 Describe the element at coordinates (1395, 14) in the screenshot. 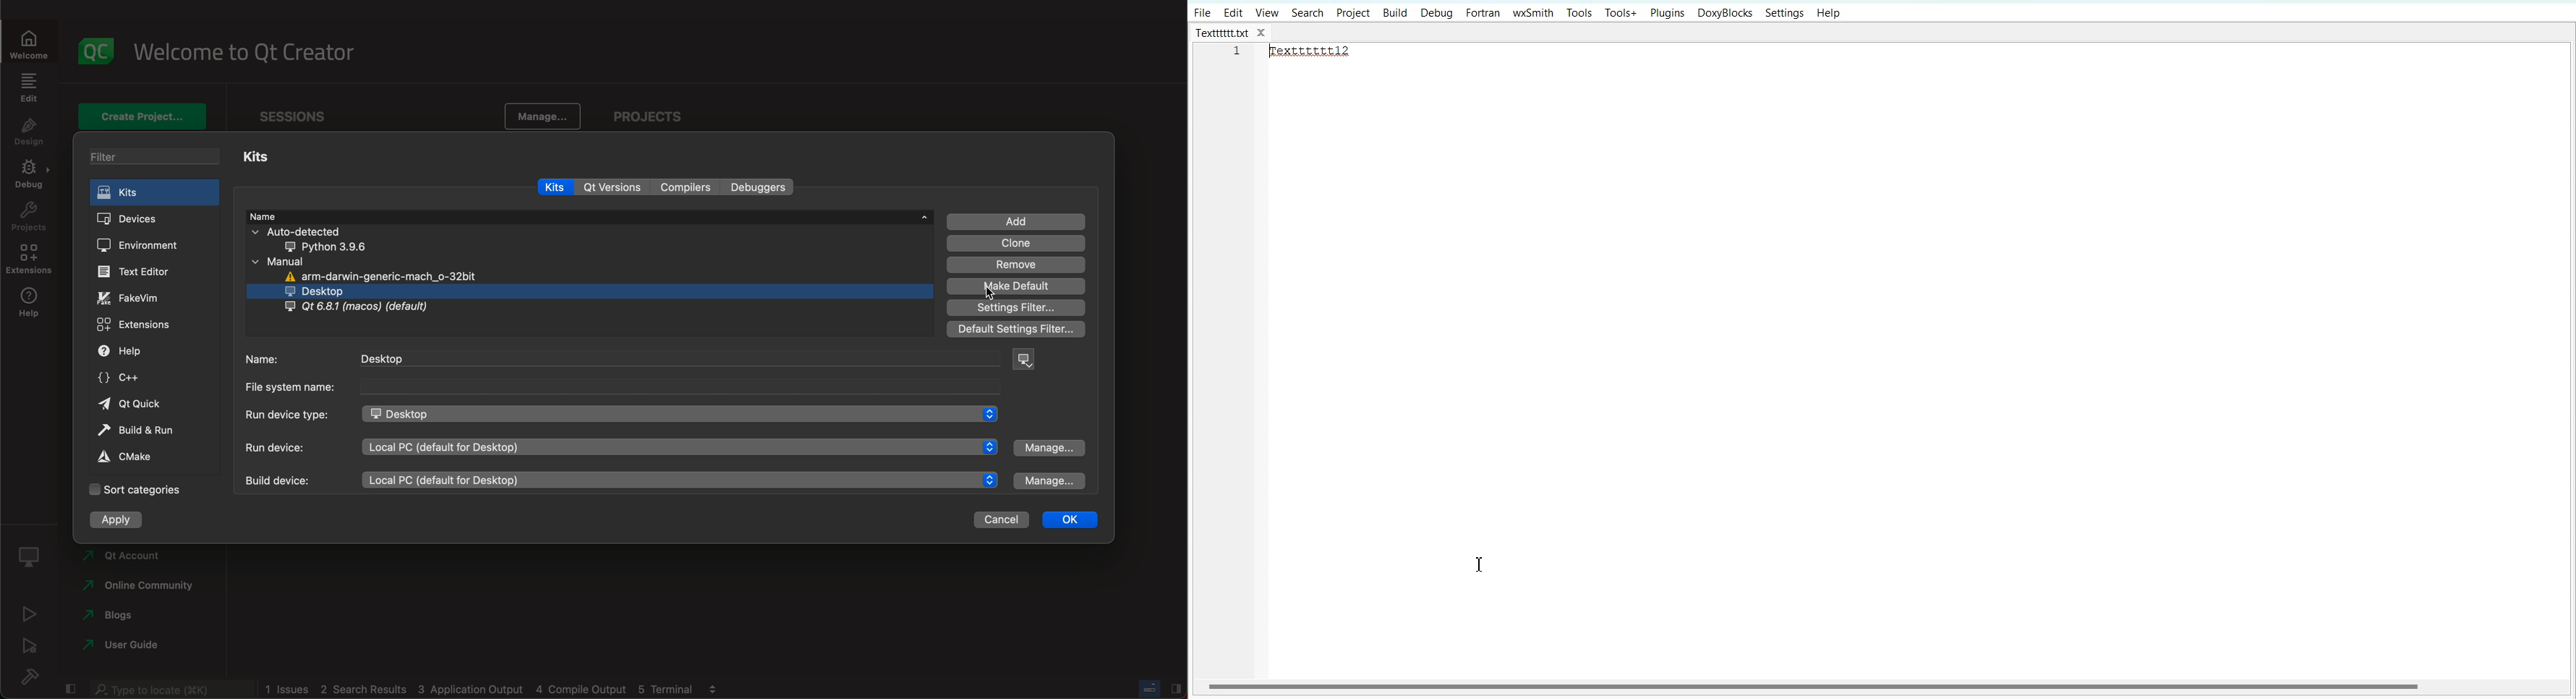

I see `Build` at that location.